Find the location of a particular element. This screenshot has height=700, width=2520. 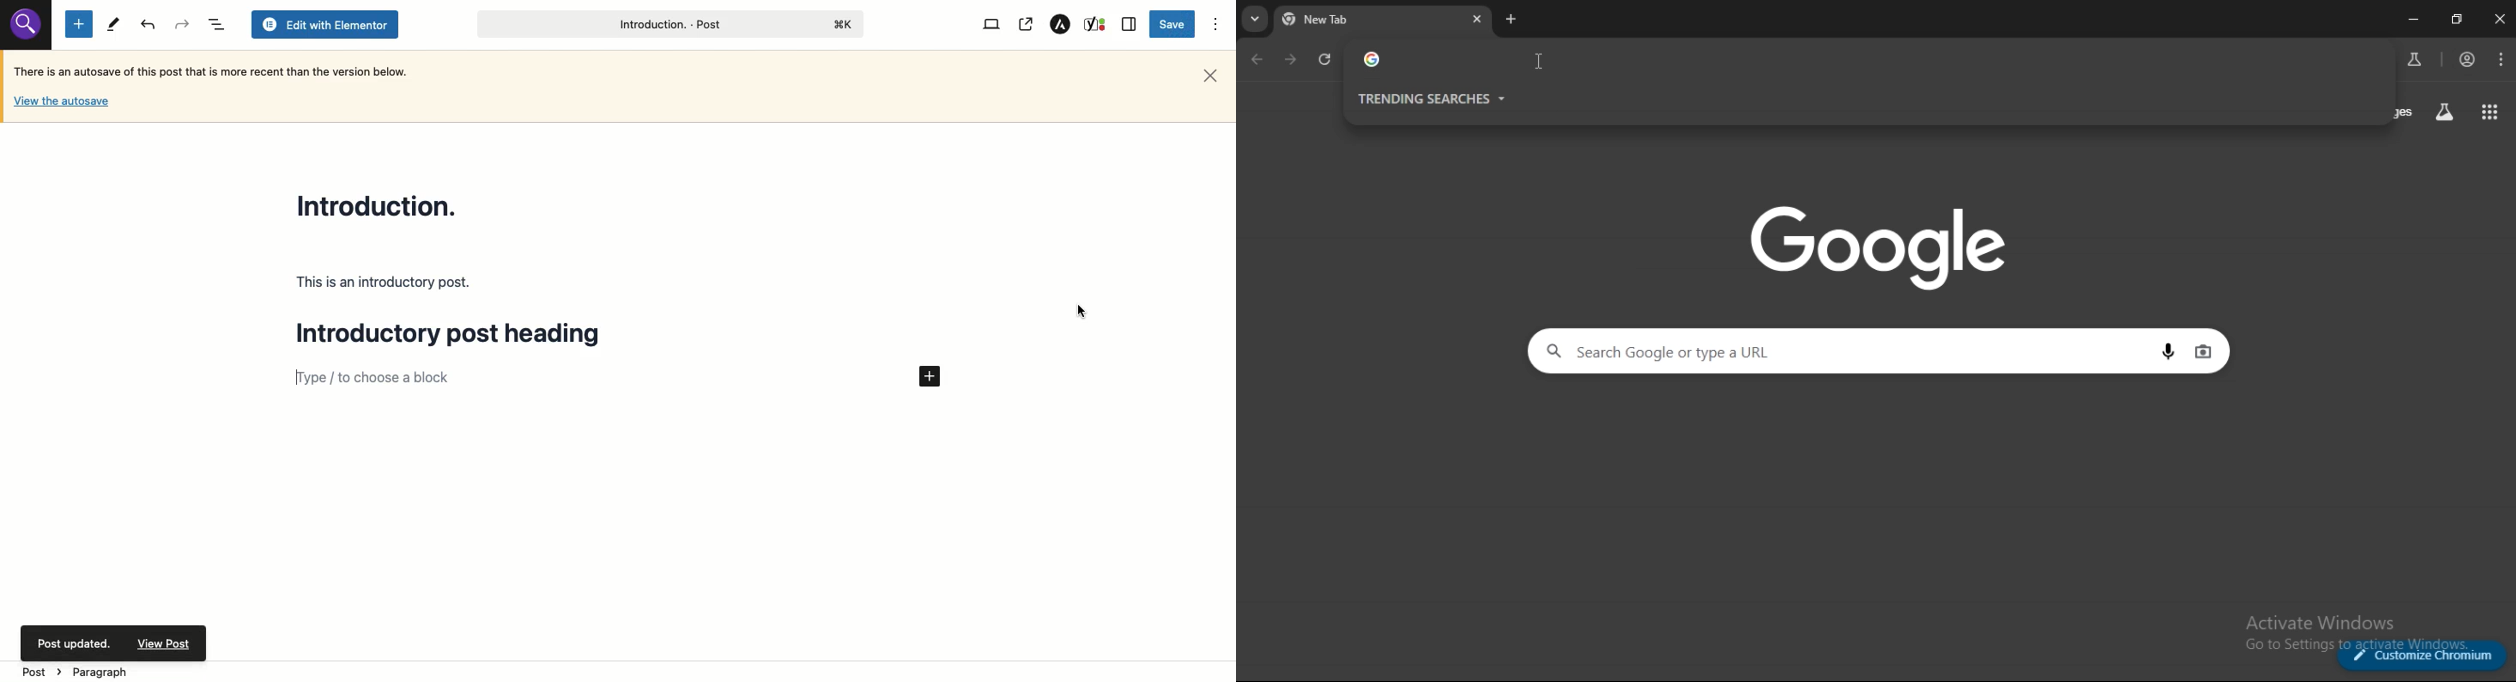

Autosave text is located at coordinates (216, 70).